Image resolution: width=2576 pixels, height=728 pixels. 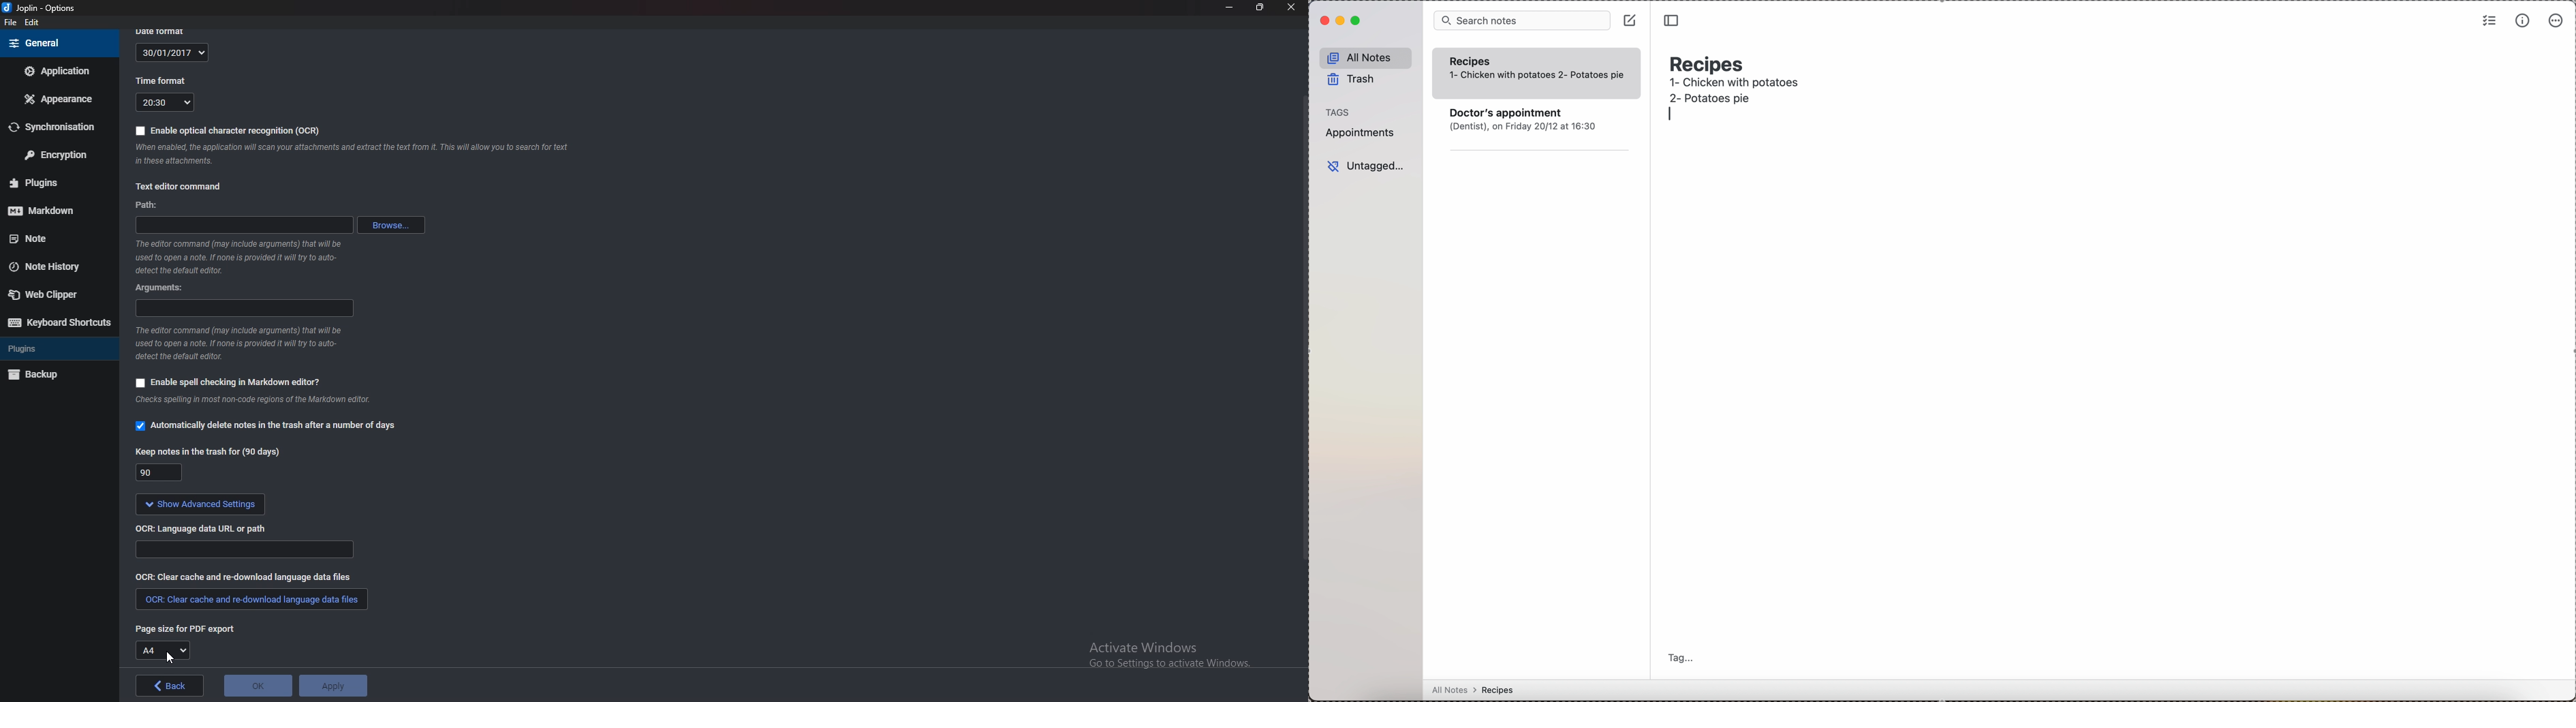 I want to click on close simplenote, so click(x=1323, y=21).